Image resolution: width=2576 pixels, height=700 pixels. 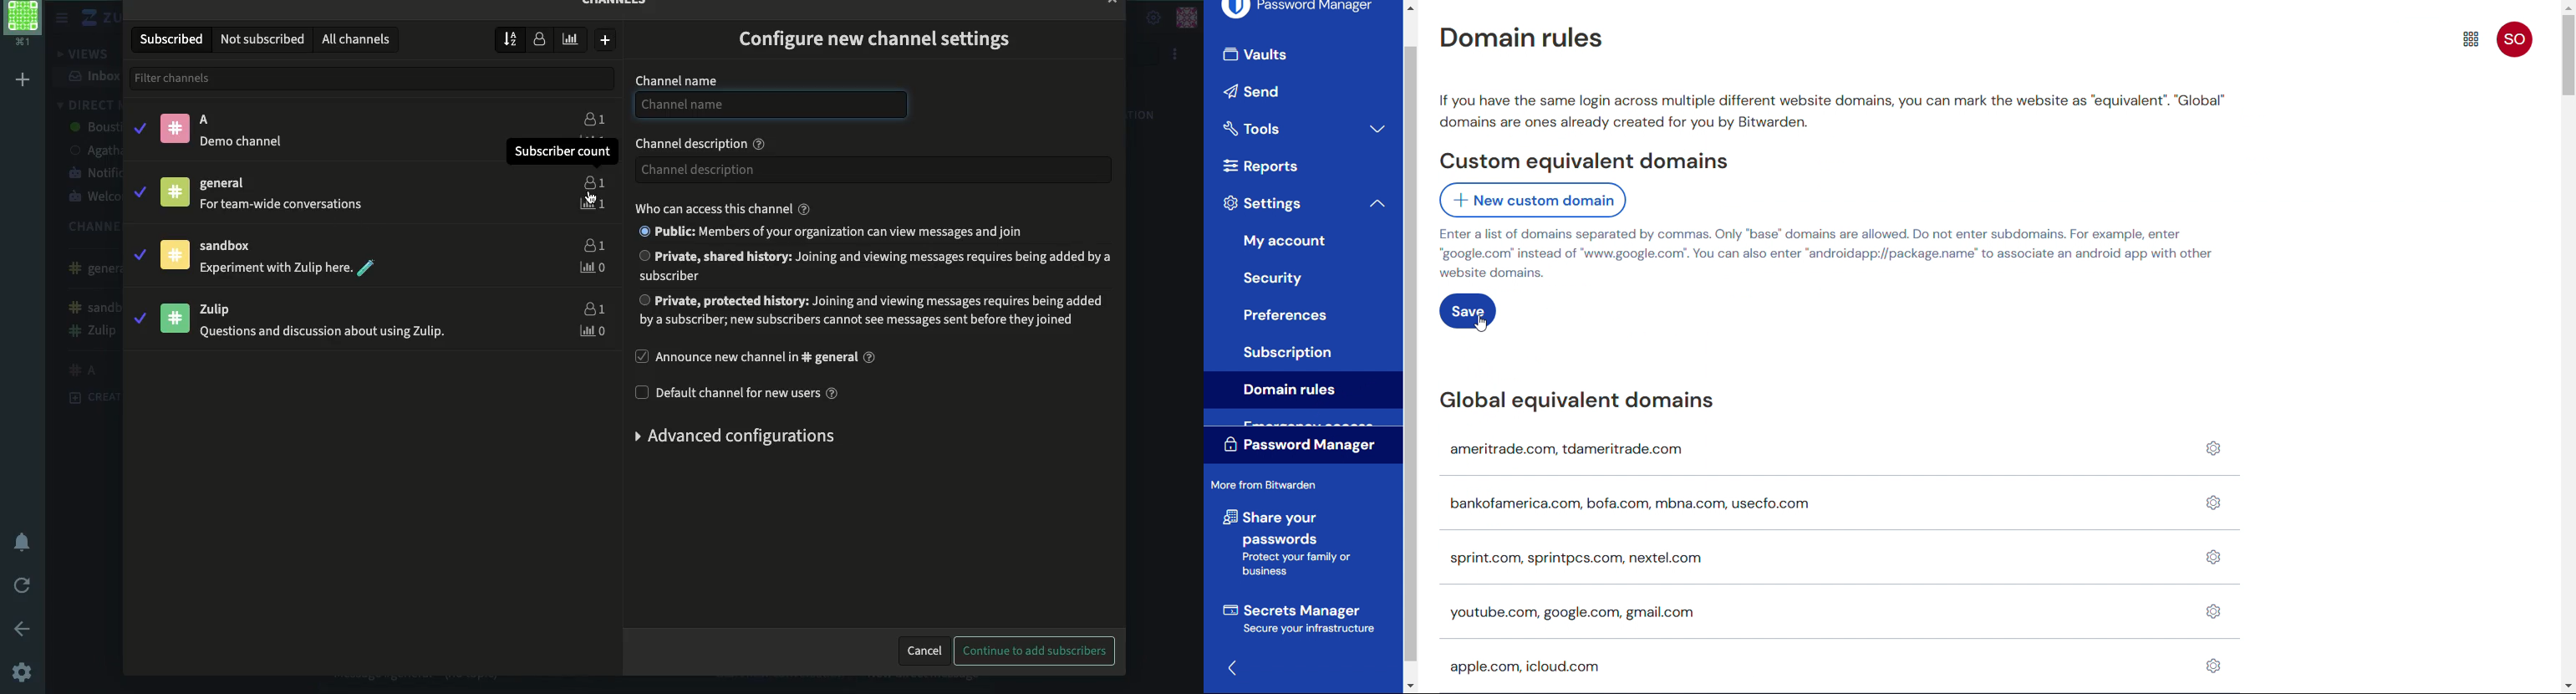 I want to click on settings, so click(x=23, y=671).